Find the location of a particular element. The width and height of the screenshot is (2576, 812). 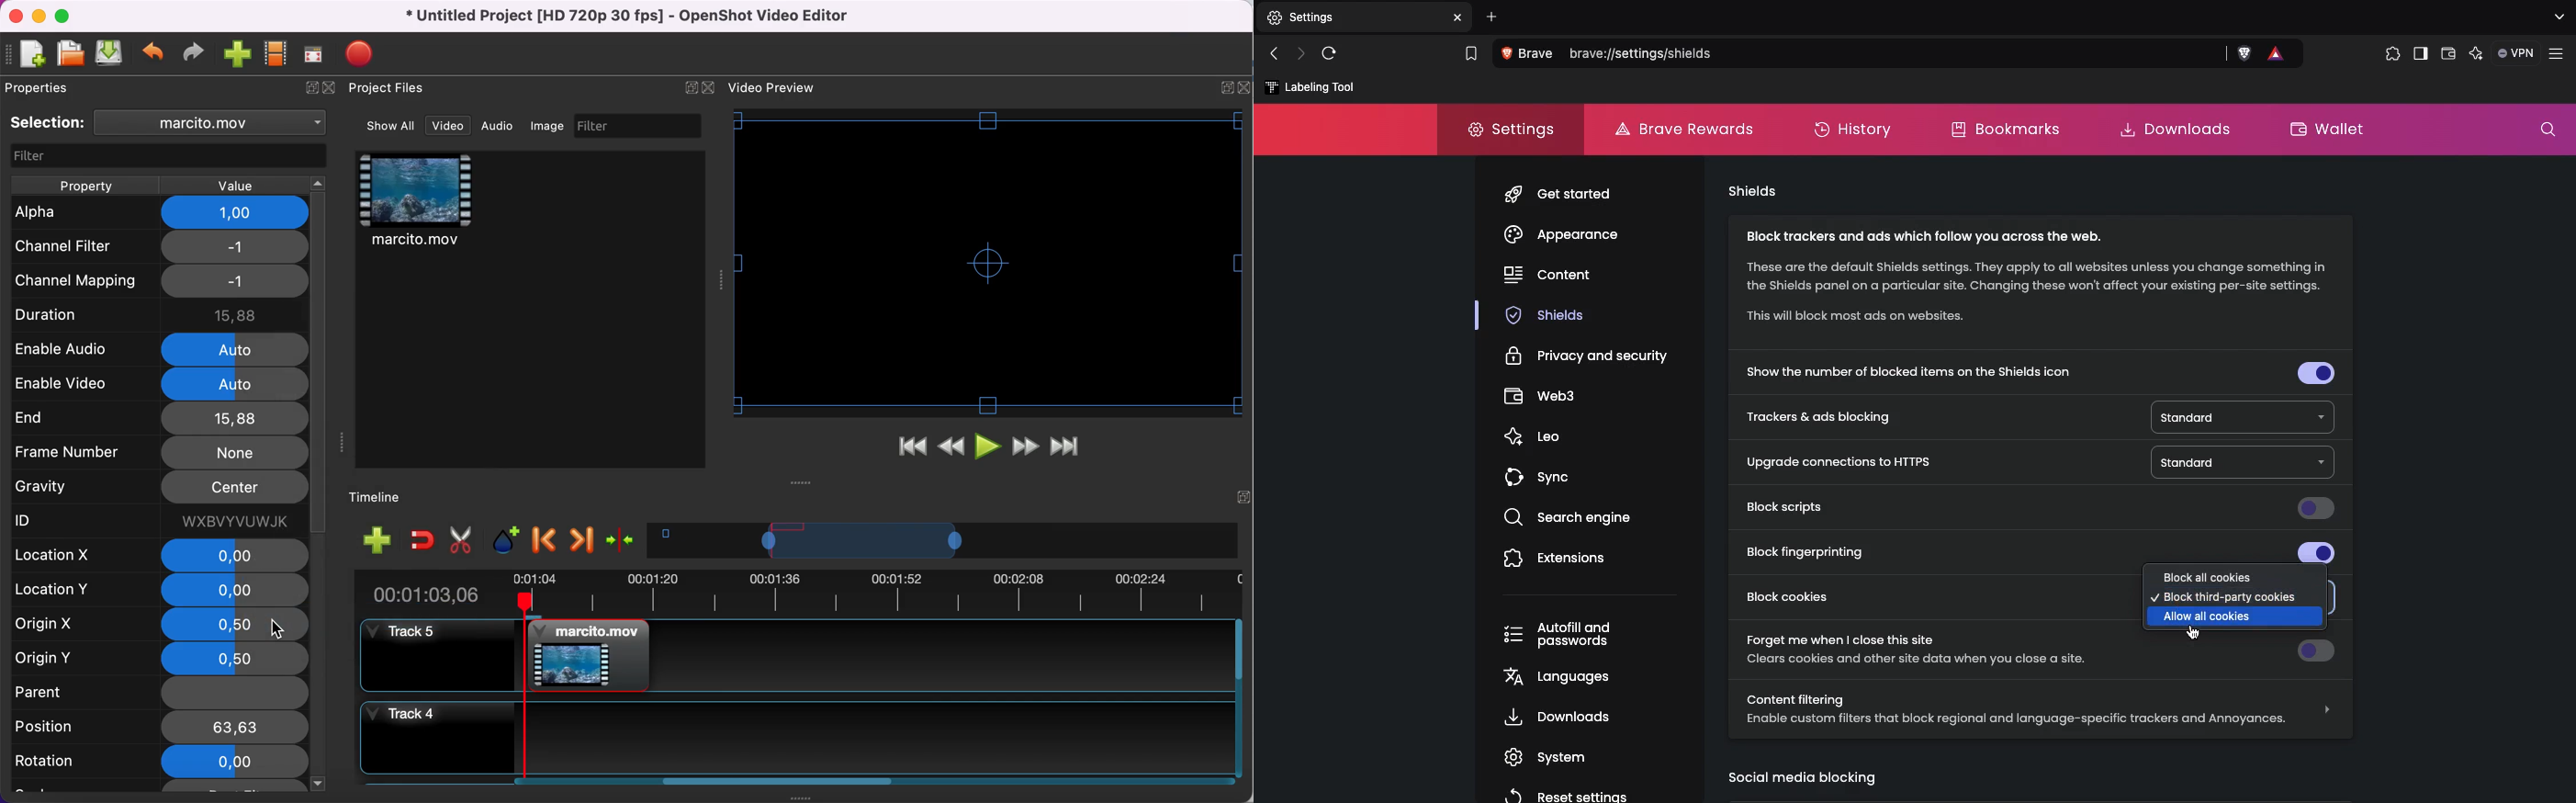

import file is located at coordinates (238, 55).